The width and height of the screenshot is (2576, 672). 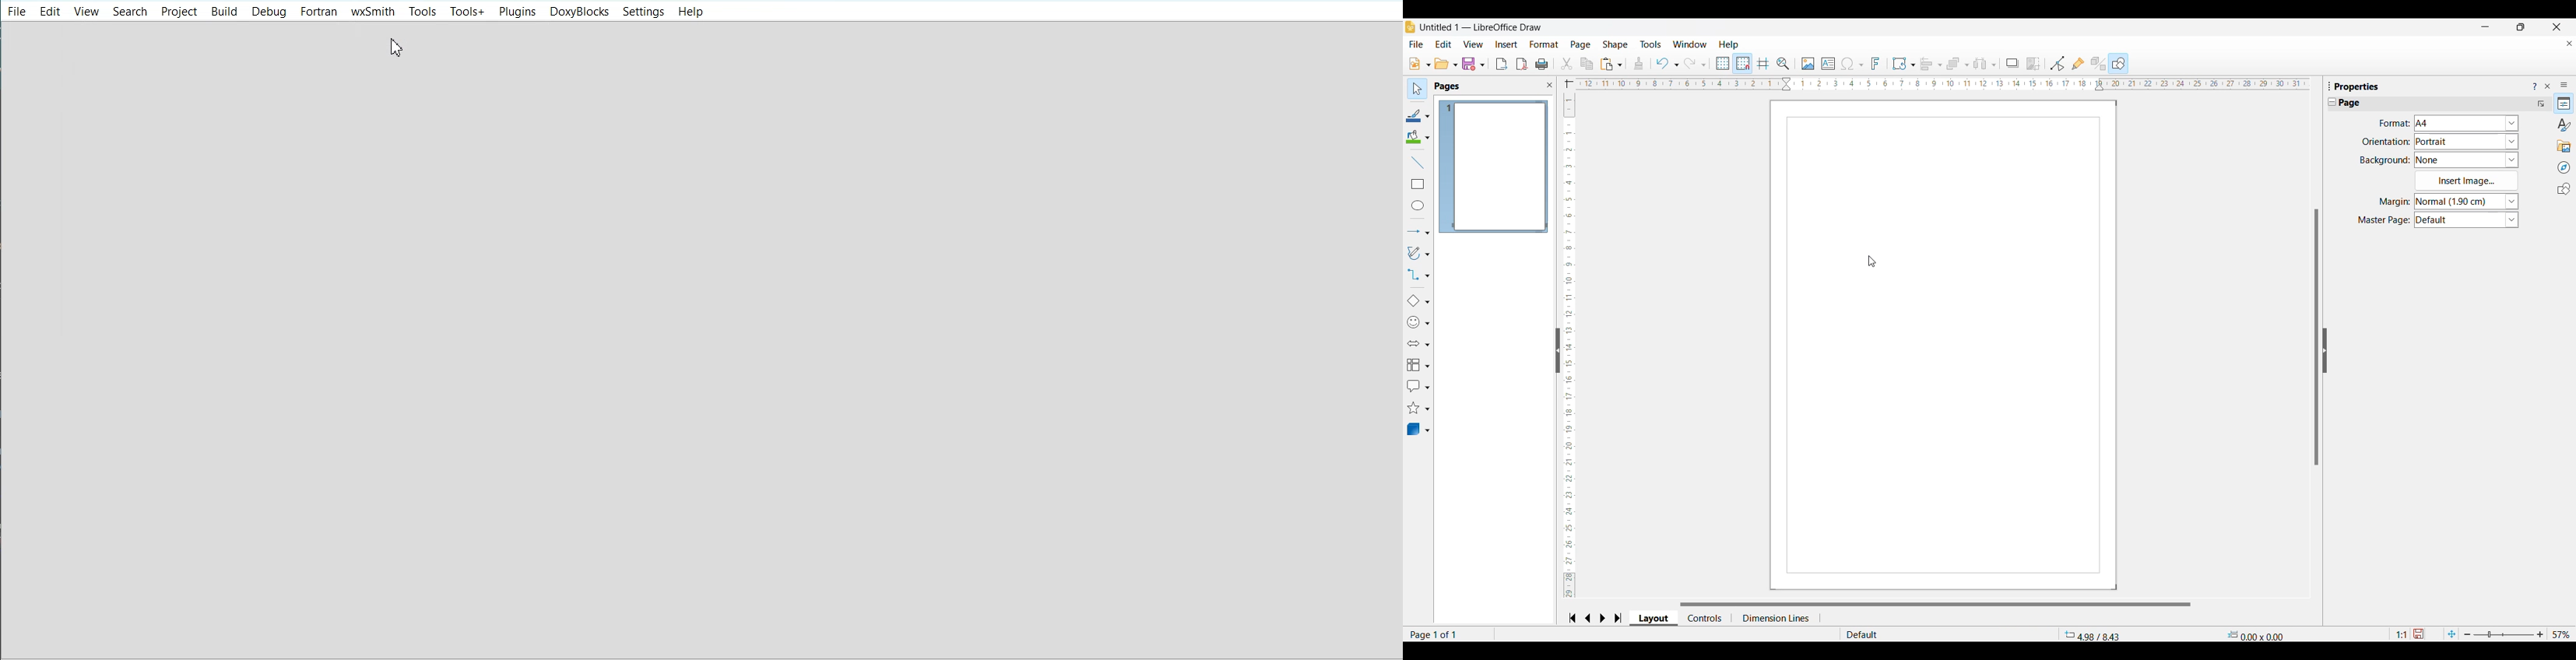 I want to click on layout, so click(x=1658, y=618).